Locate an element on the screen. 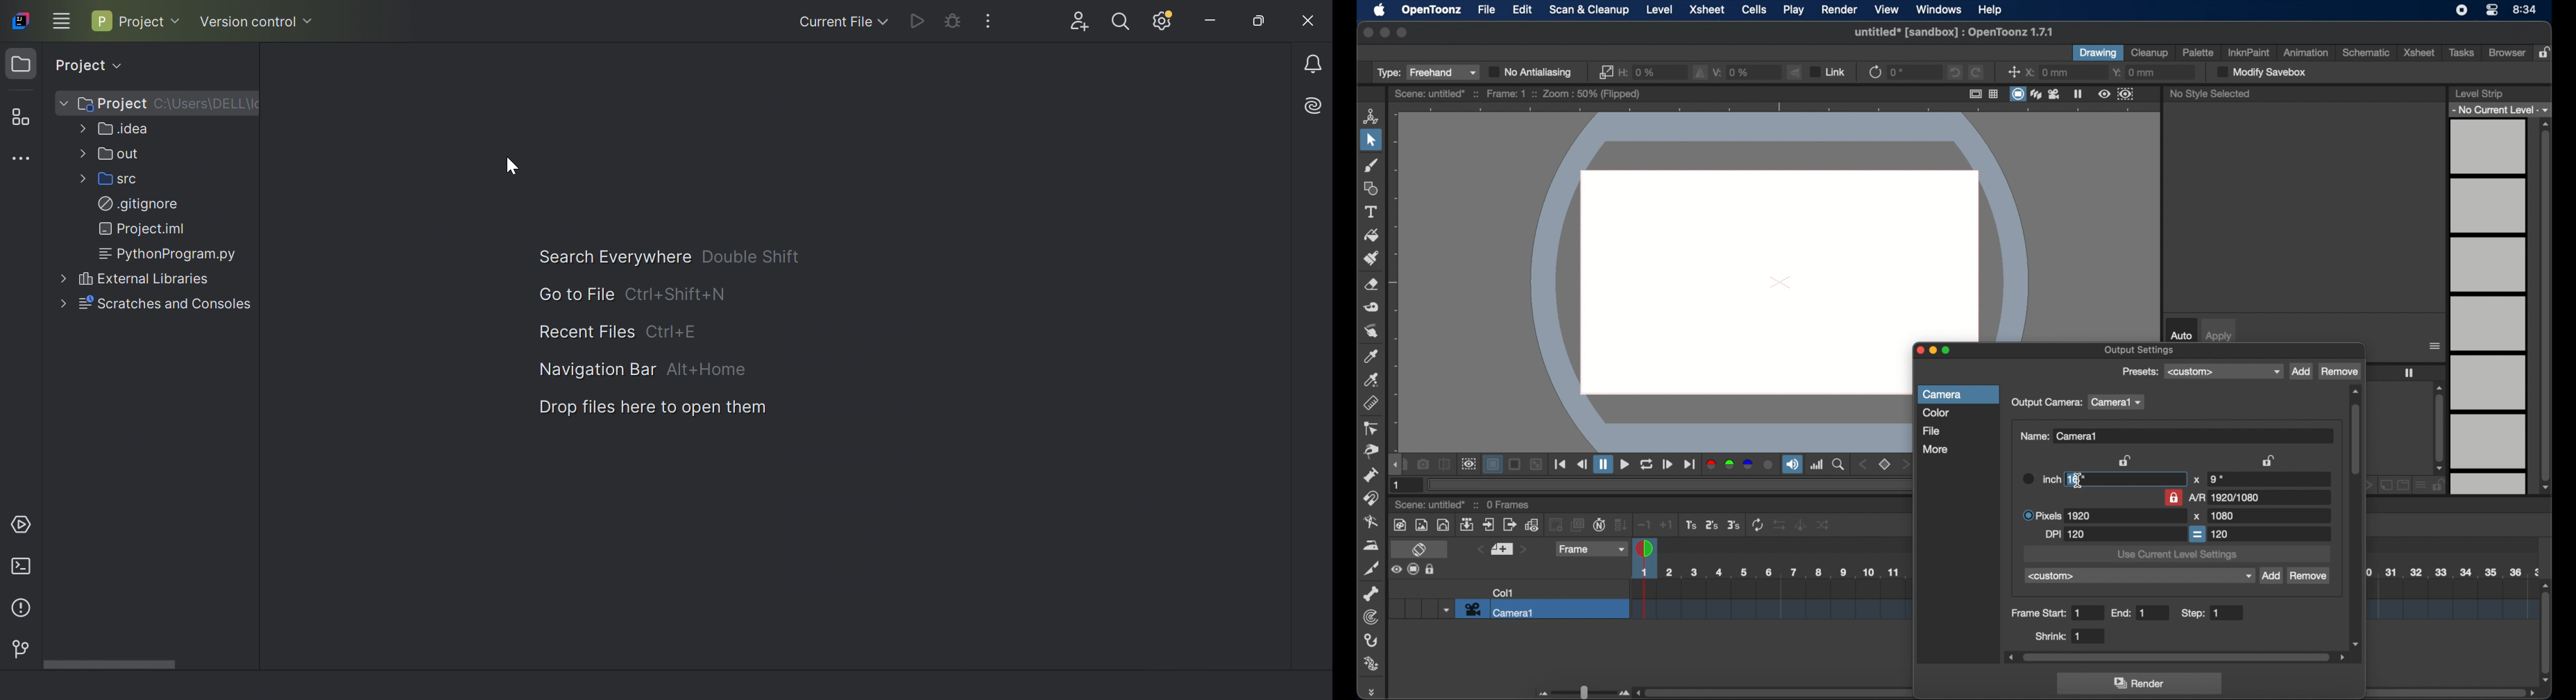 The height and width of the screenshot is (700, 2576). help is located at coordinates (1990, 10).